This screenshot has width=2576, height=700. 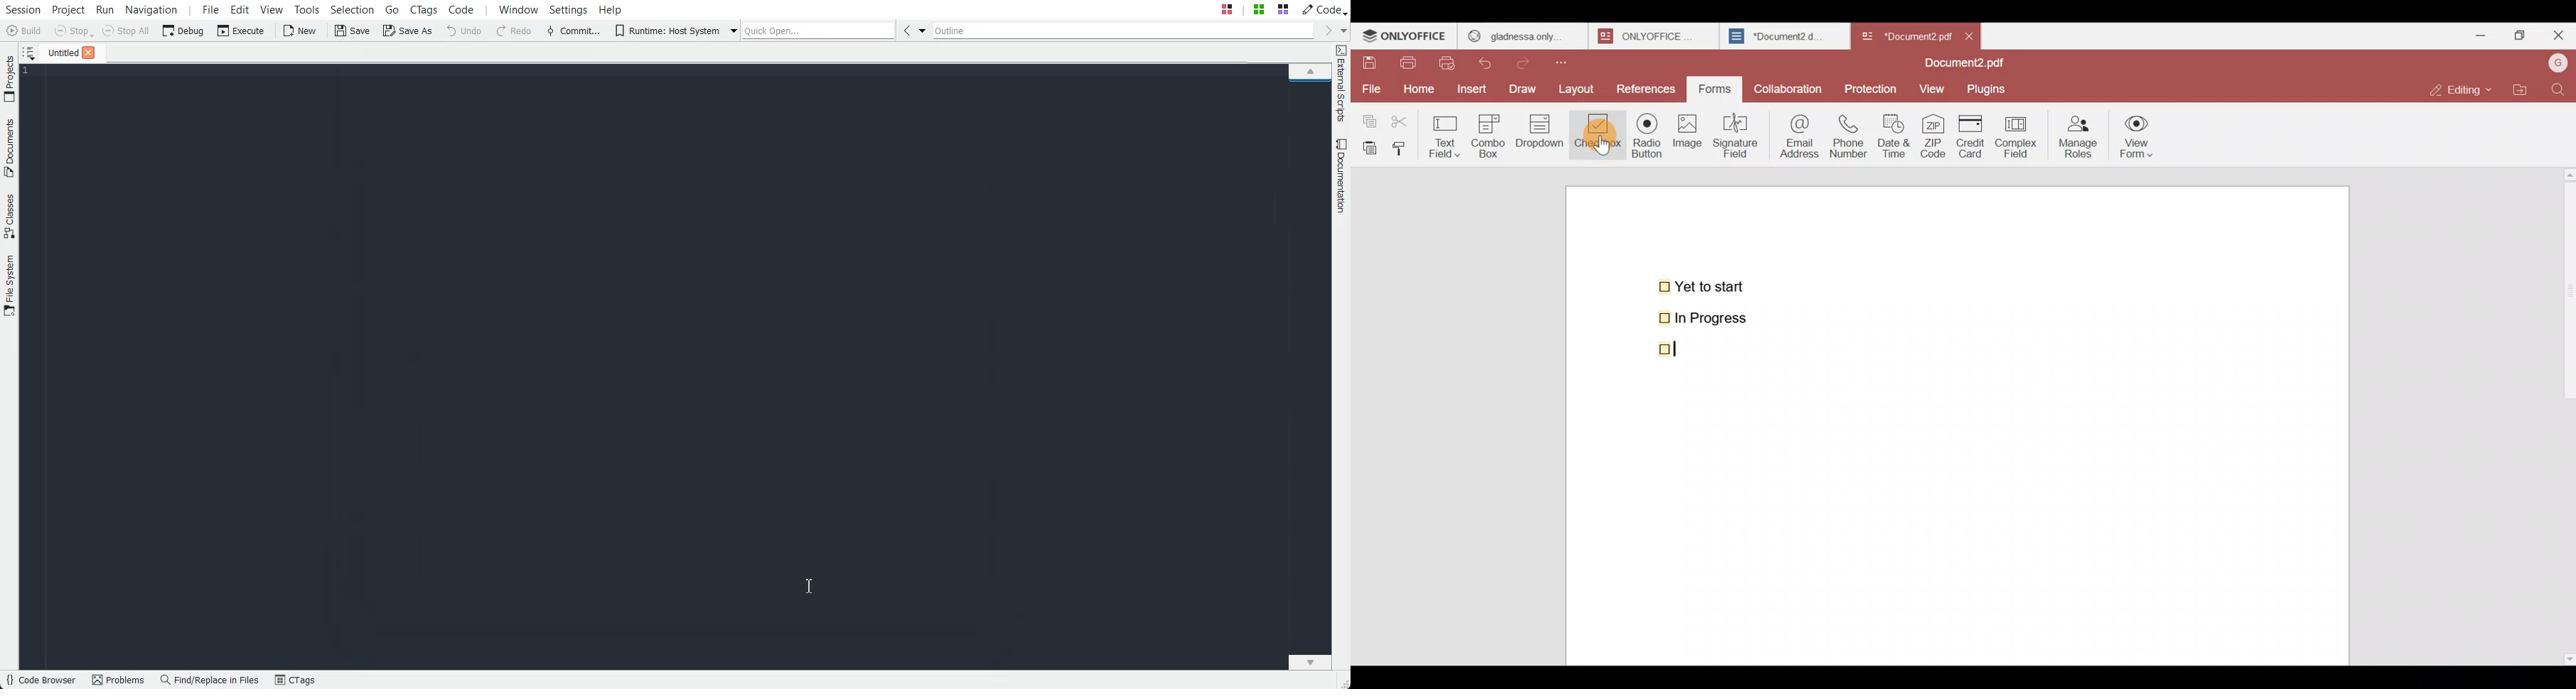 What do you see at coordinates (1646, 89) in the screenshot?
I see `References` at bounding box center [1646, 89].